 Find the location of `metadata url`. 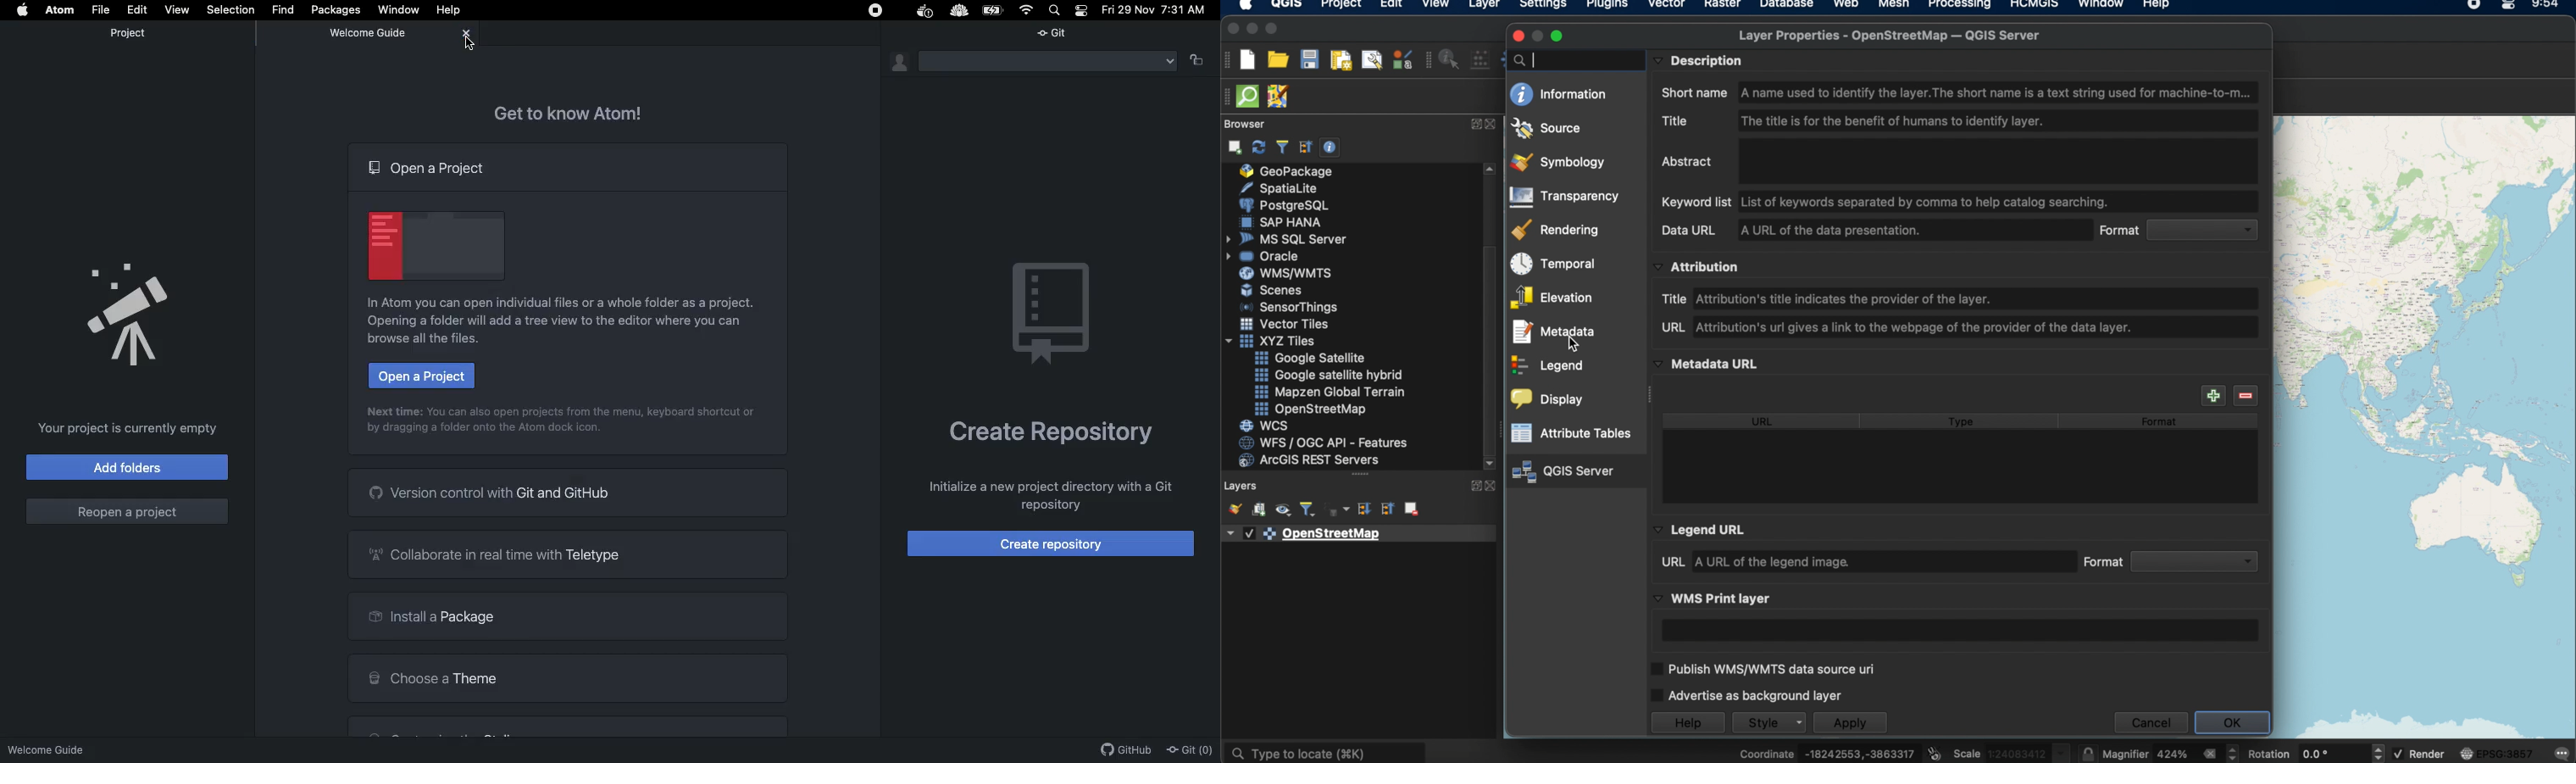

metadata url is located at coordinates (1708, 363).